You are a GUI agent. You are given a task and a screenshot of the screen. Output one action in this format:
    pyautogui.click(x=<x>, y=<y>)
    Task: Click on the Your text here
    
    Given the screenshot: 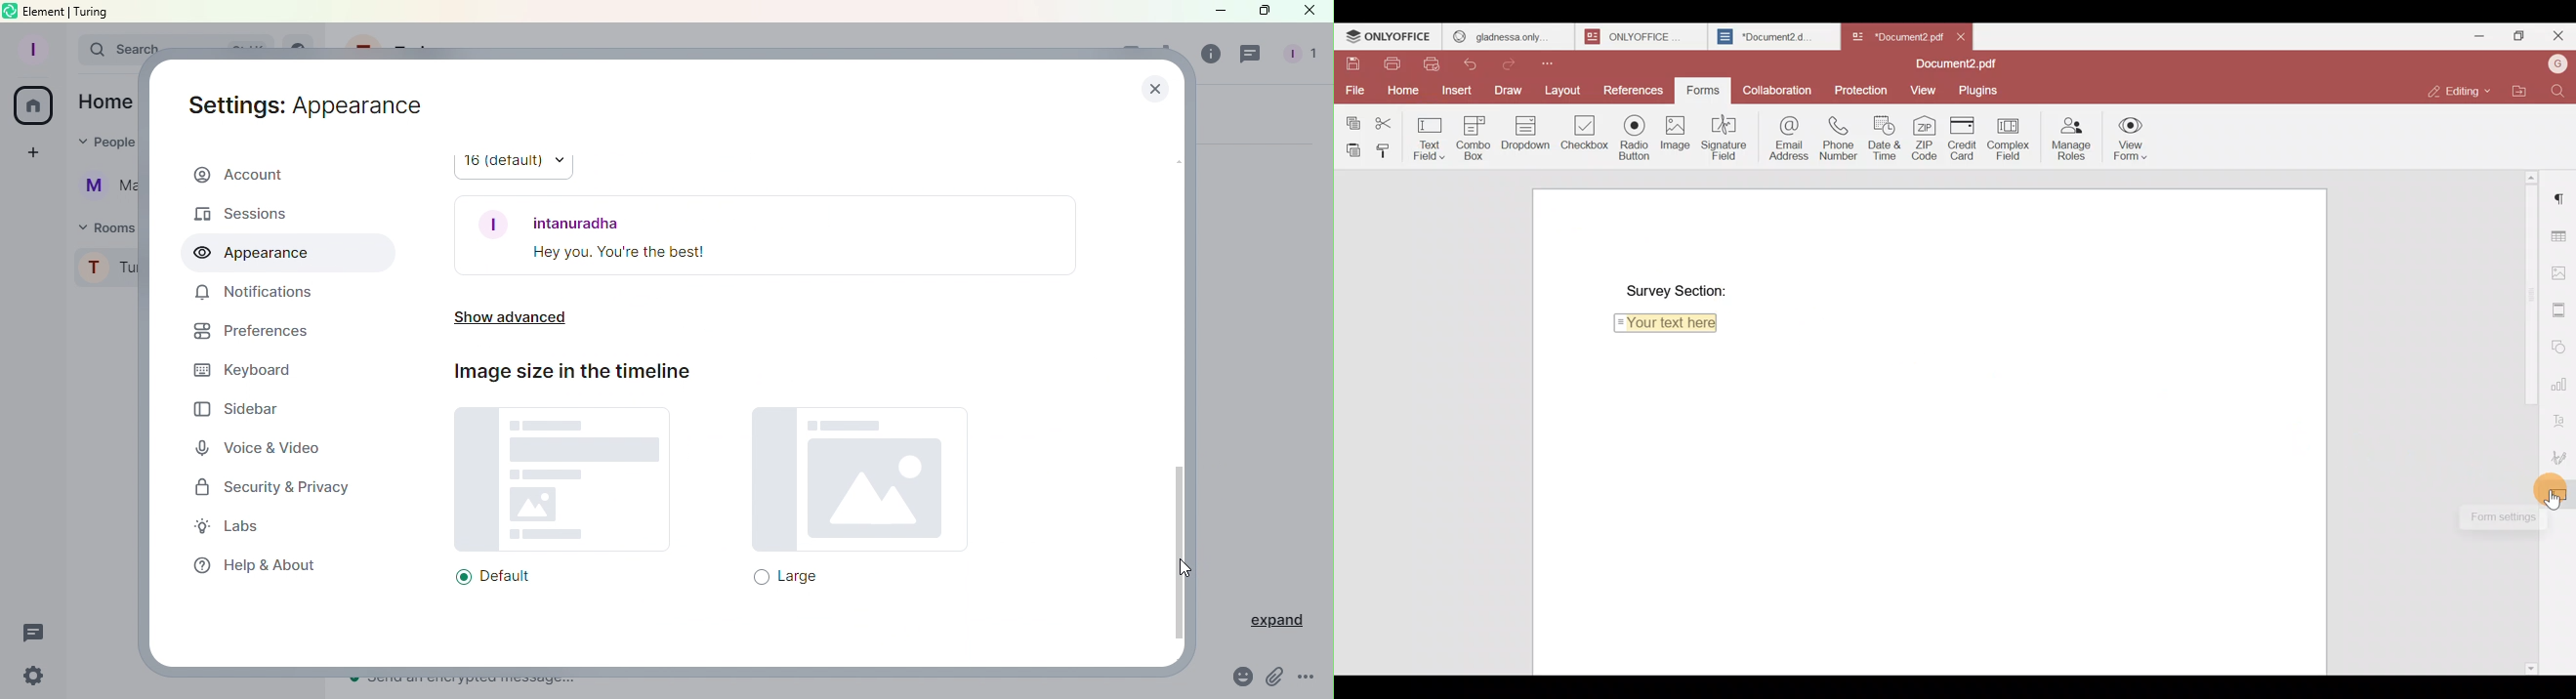 What is the action you would take?
    pyautogui.click(x=1669, y=327)
    